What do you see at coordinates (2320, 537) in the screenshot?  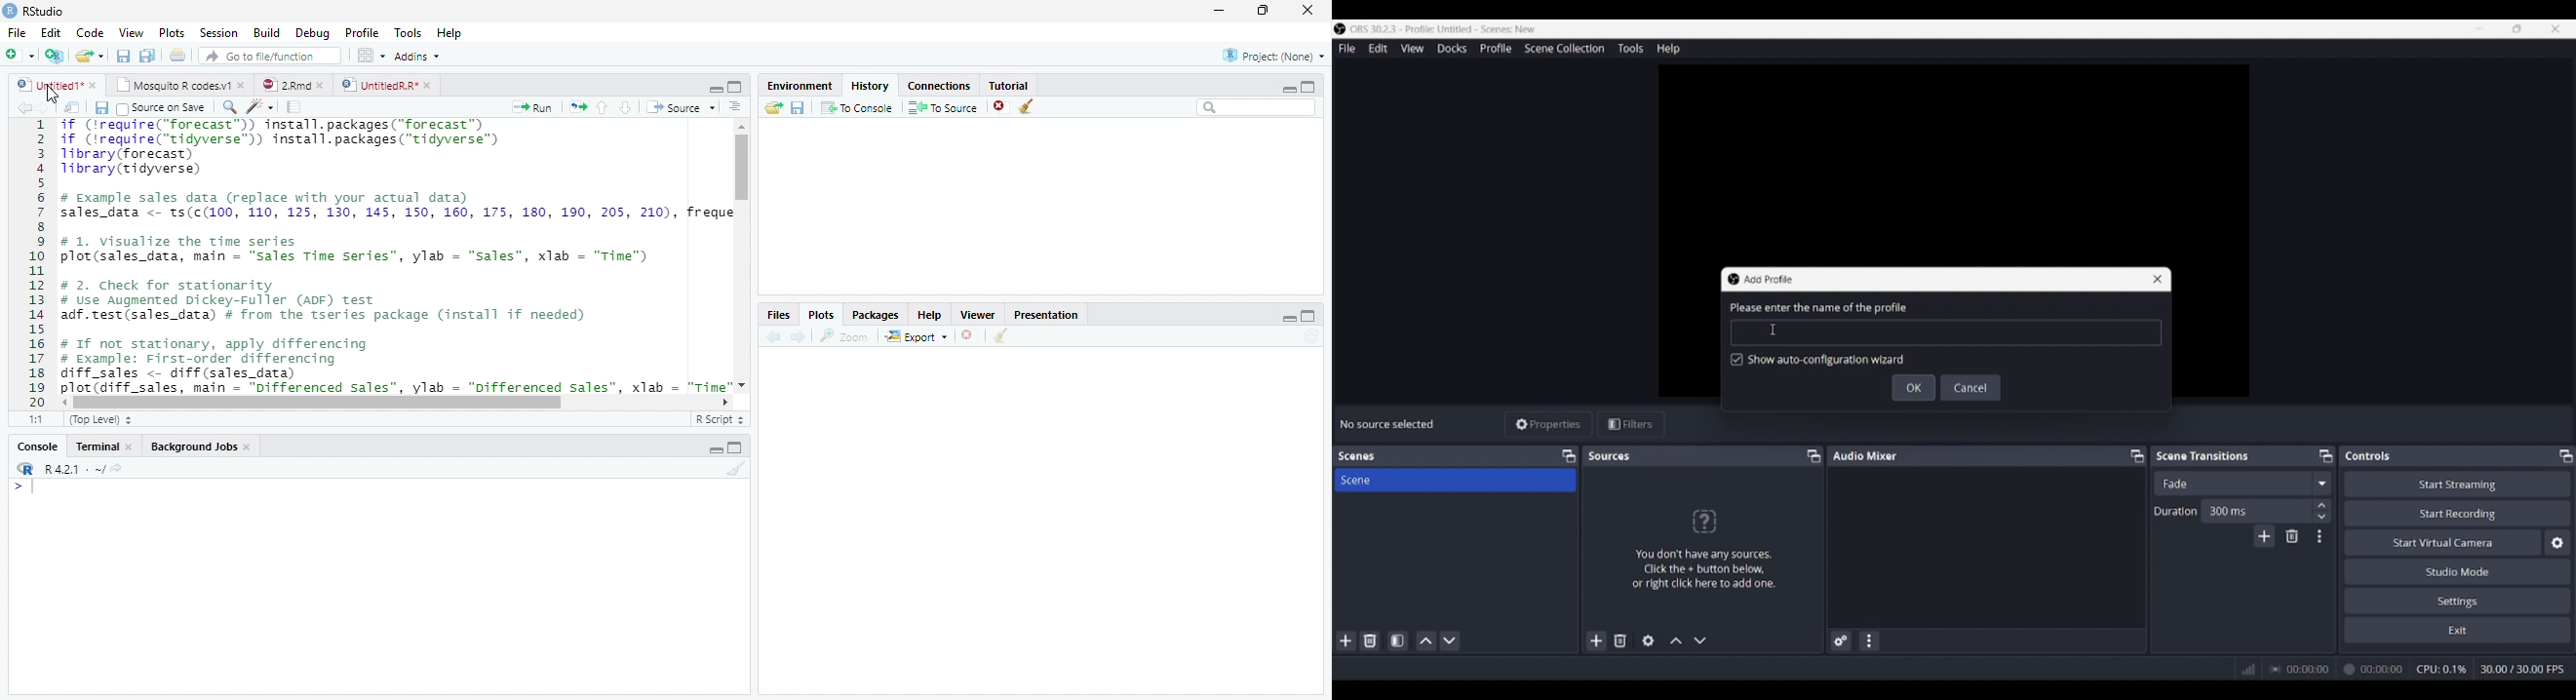 I see `Transition properties` at bounding box center [2320, 537].